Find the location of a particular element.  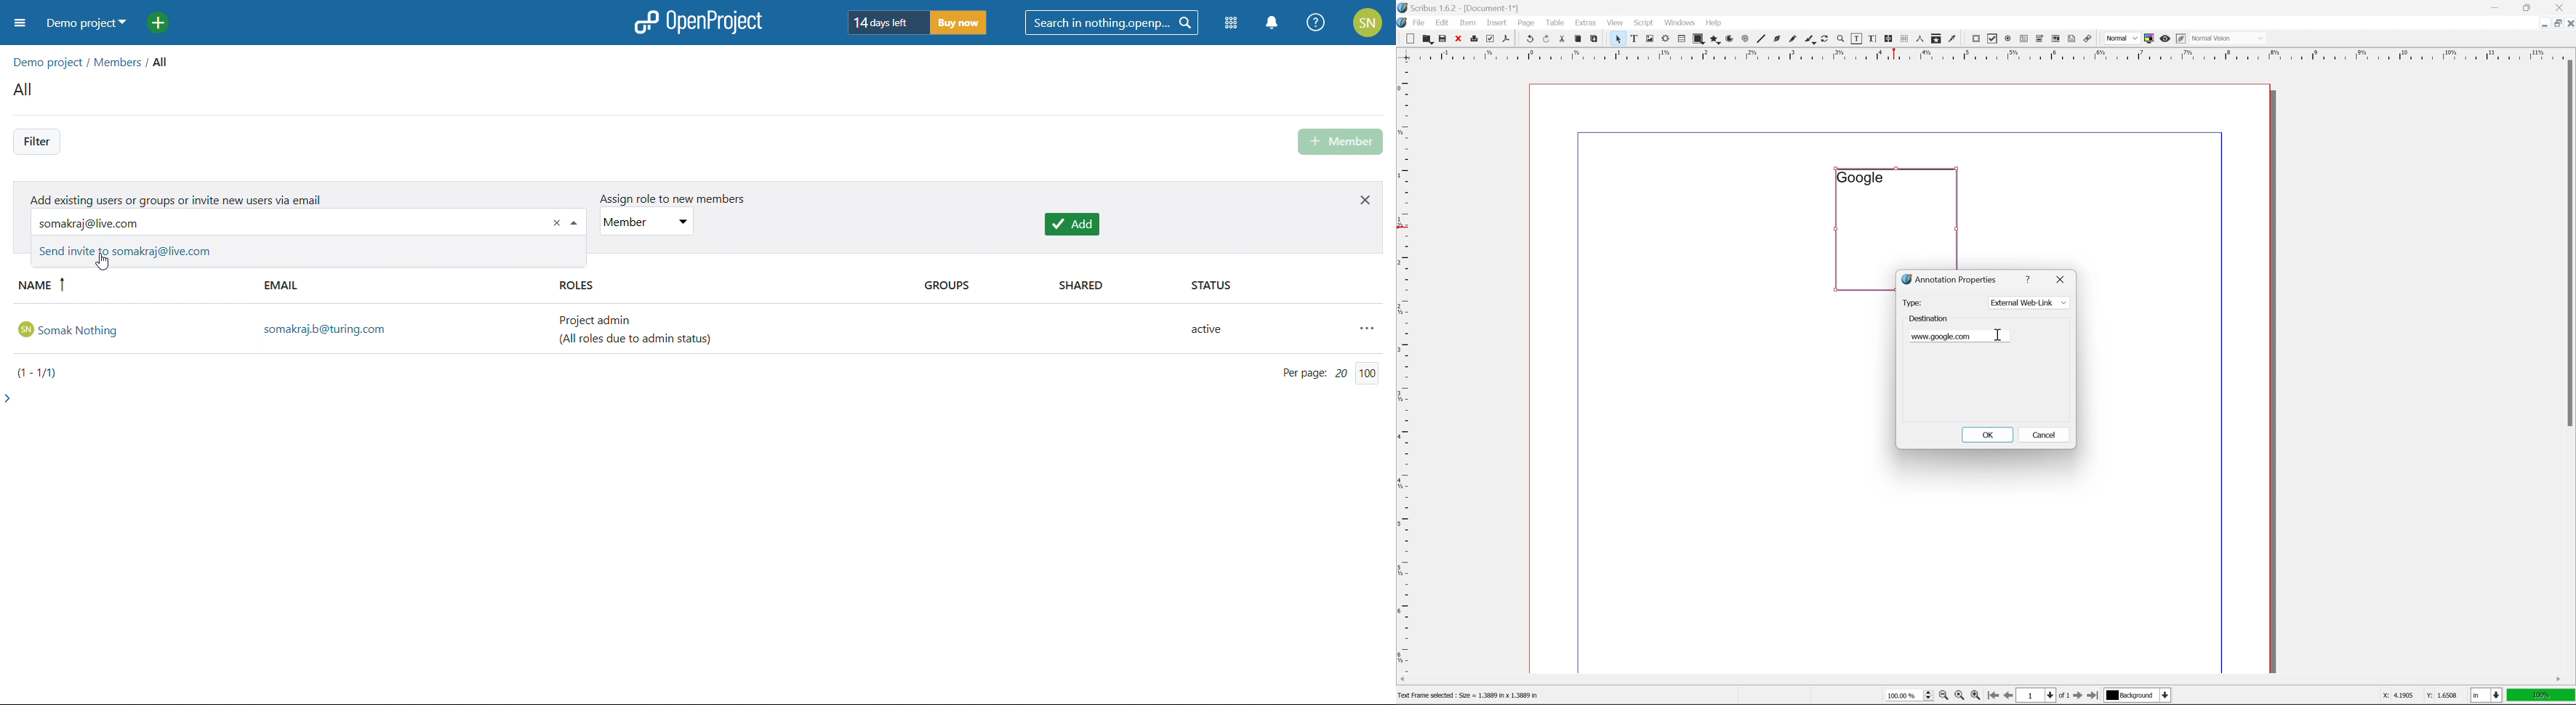

line is located at coordinates (1761, 40).